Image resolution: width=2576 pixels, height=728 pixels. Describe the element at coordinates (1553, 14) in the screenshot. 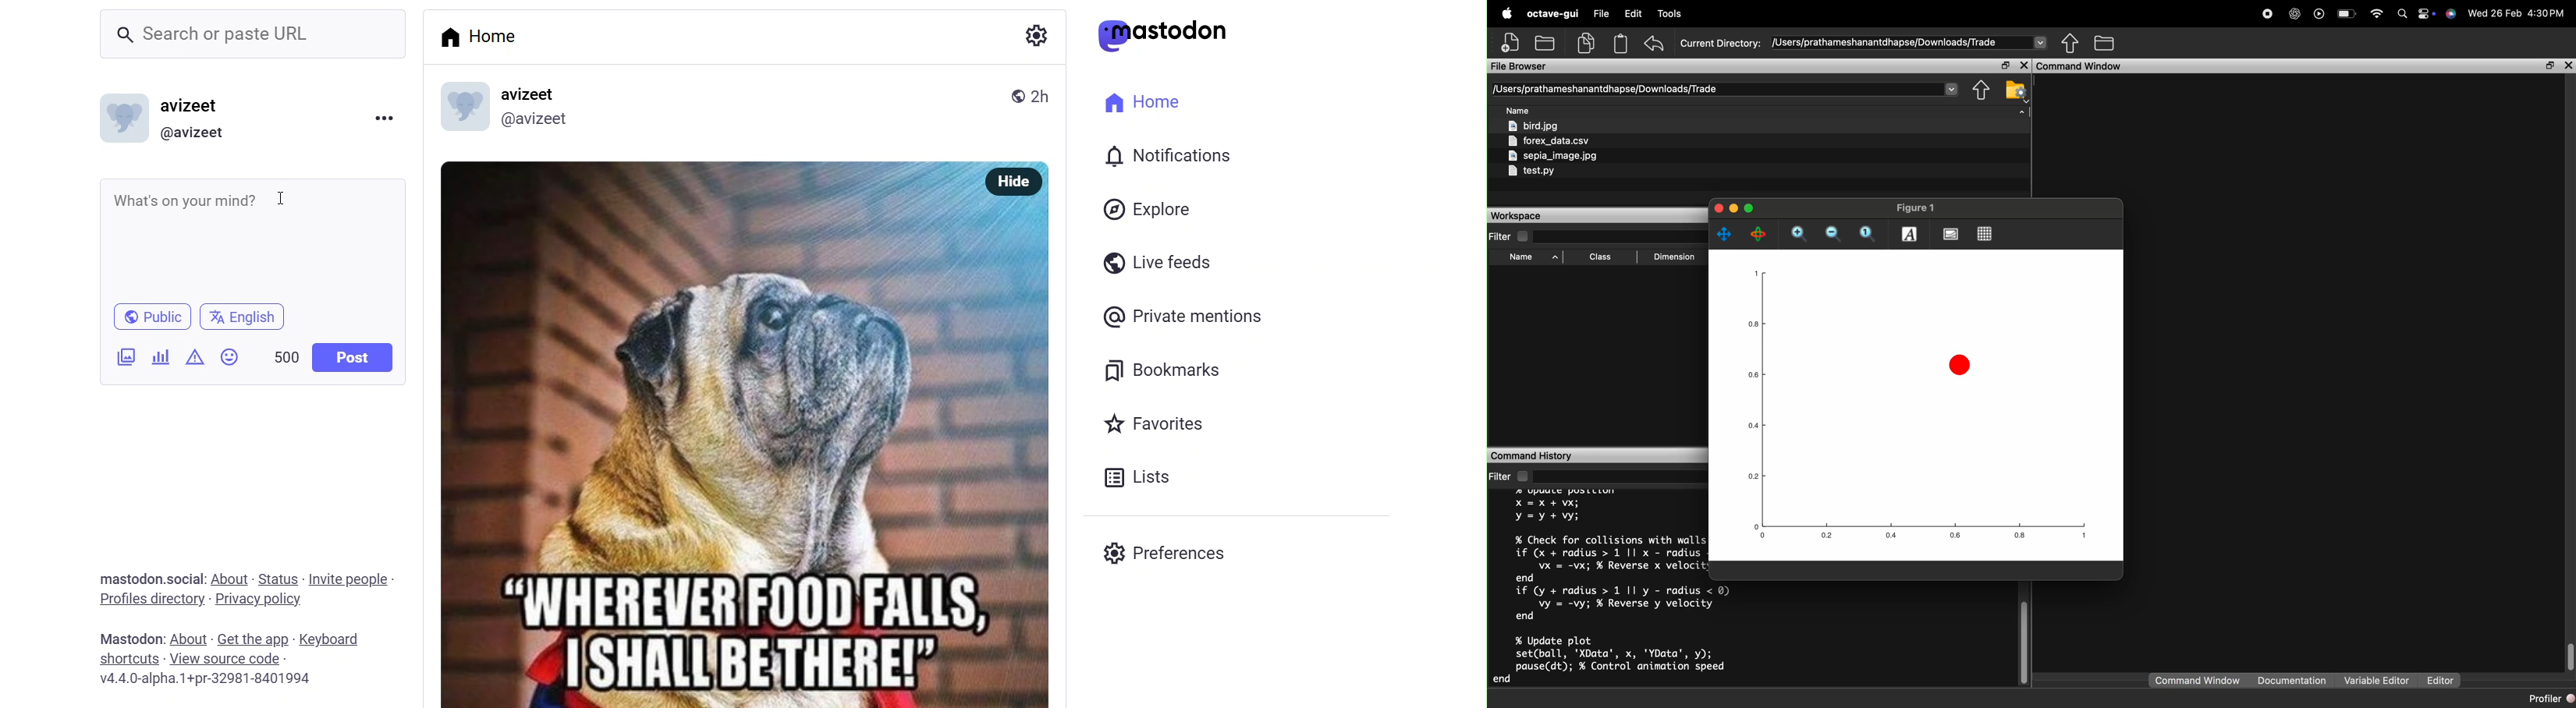

I see `octave-gui` at that location.